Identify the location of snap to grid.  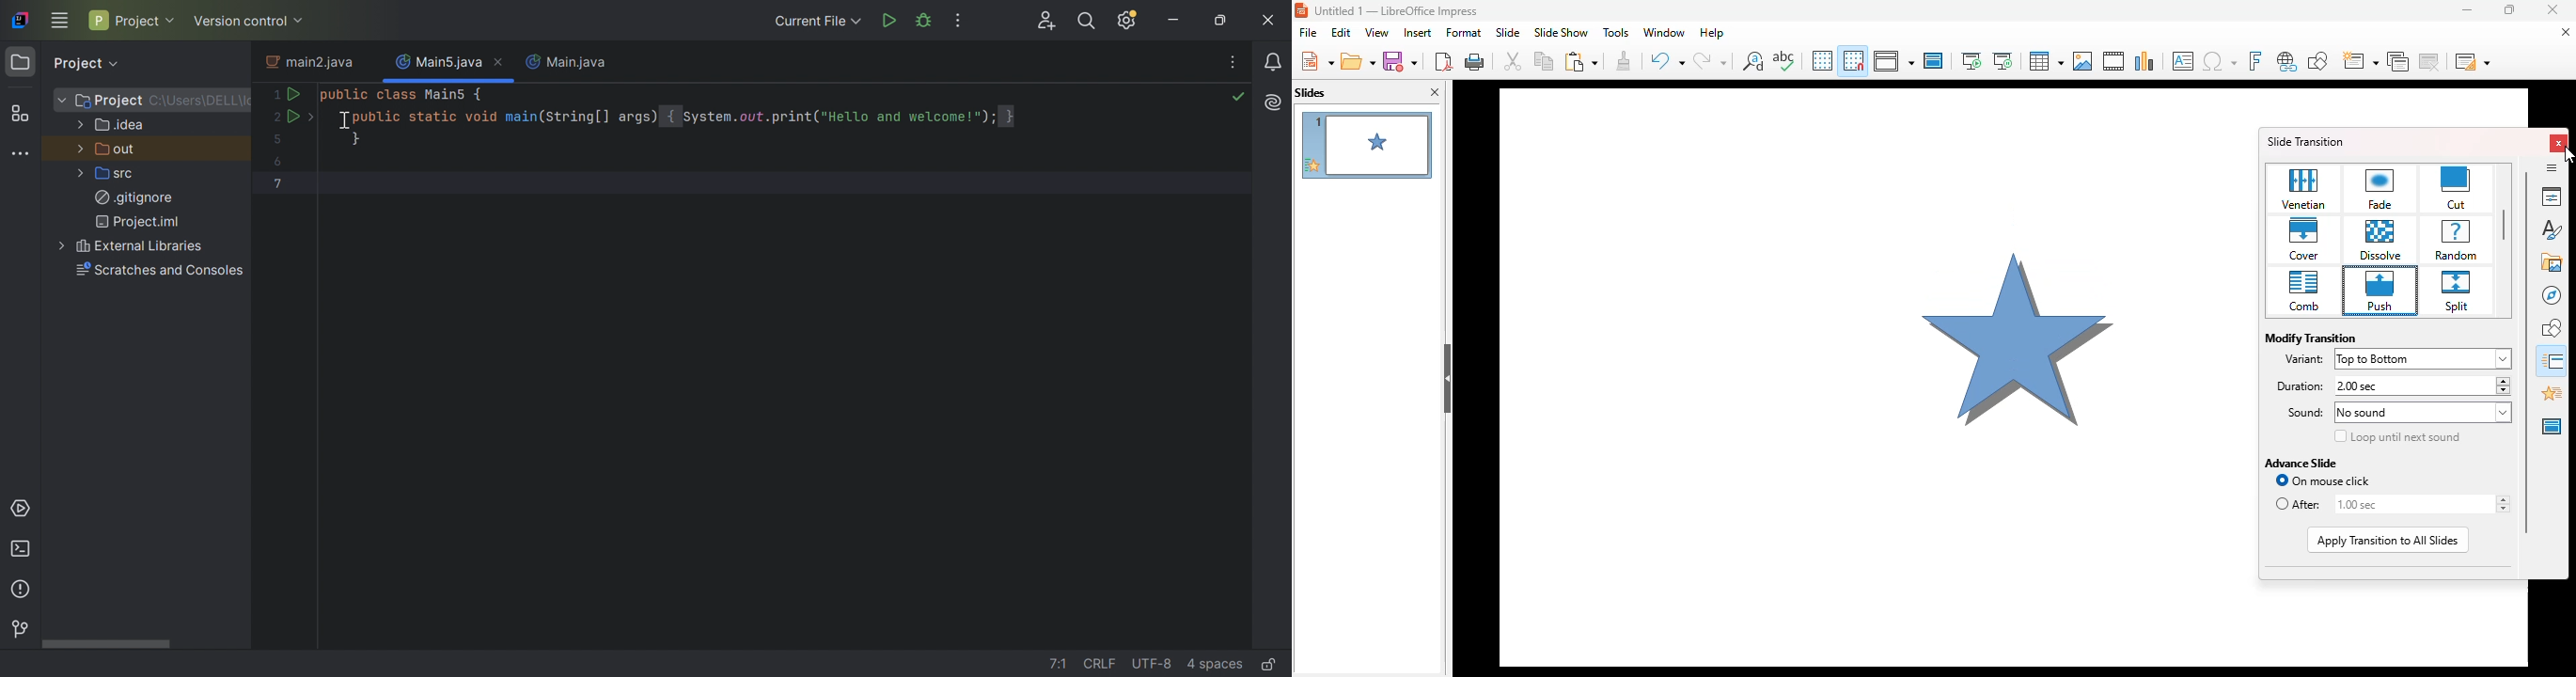
(1854, 60).